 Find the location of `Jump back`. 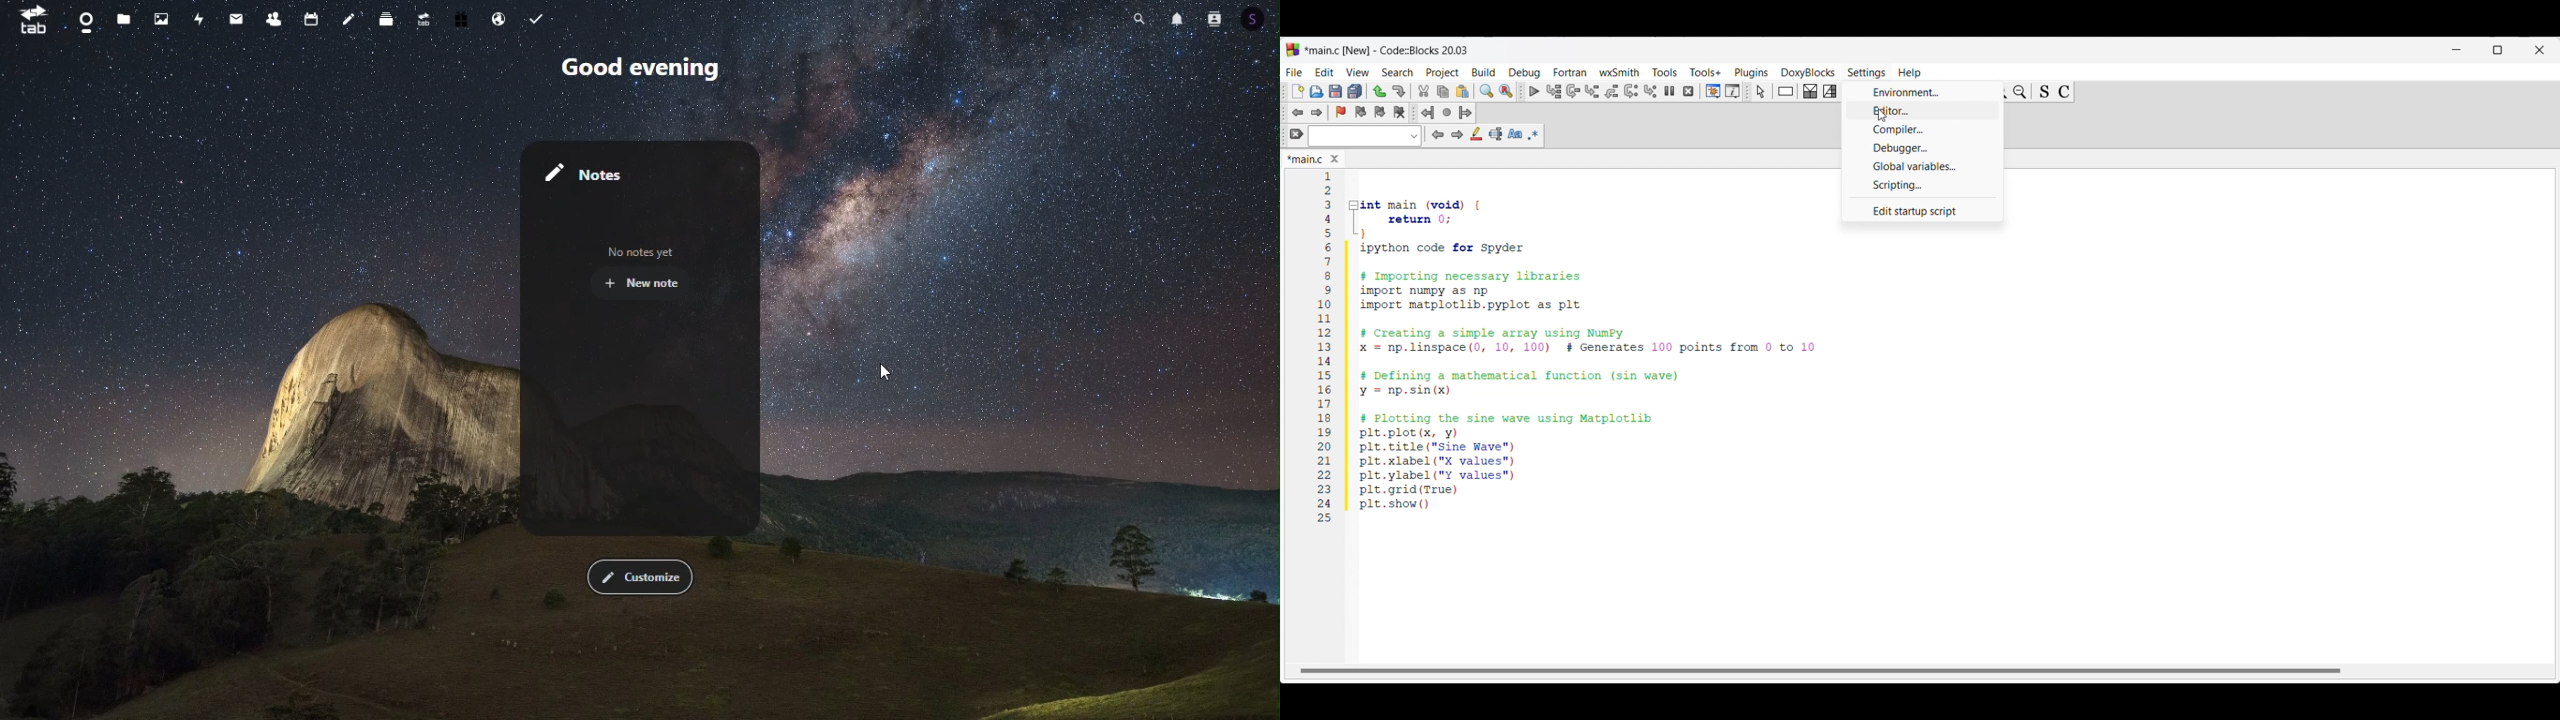

Jump back is located at coordinates (1427, 113).